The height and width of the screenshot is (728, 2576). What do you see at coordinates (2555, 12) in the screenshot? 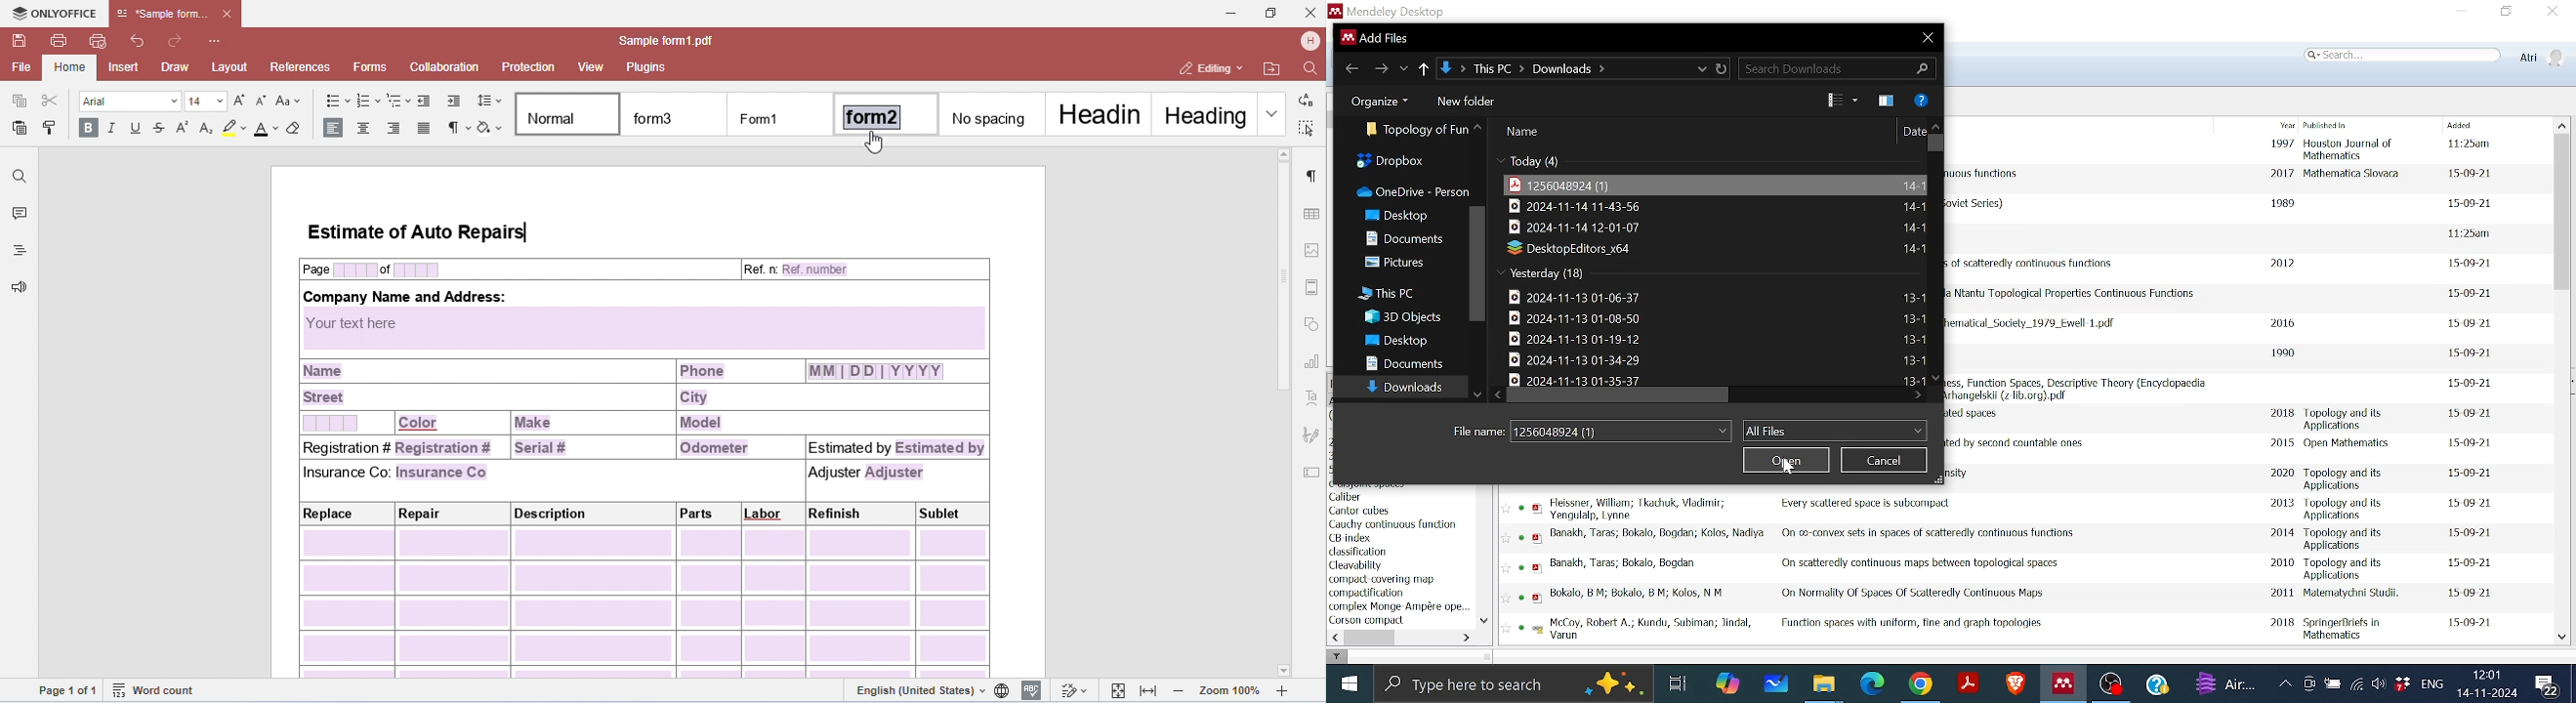
I see `Close` at bounding box center [2555, 12].